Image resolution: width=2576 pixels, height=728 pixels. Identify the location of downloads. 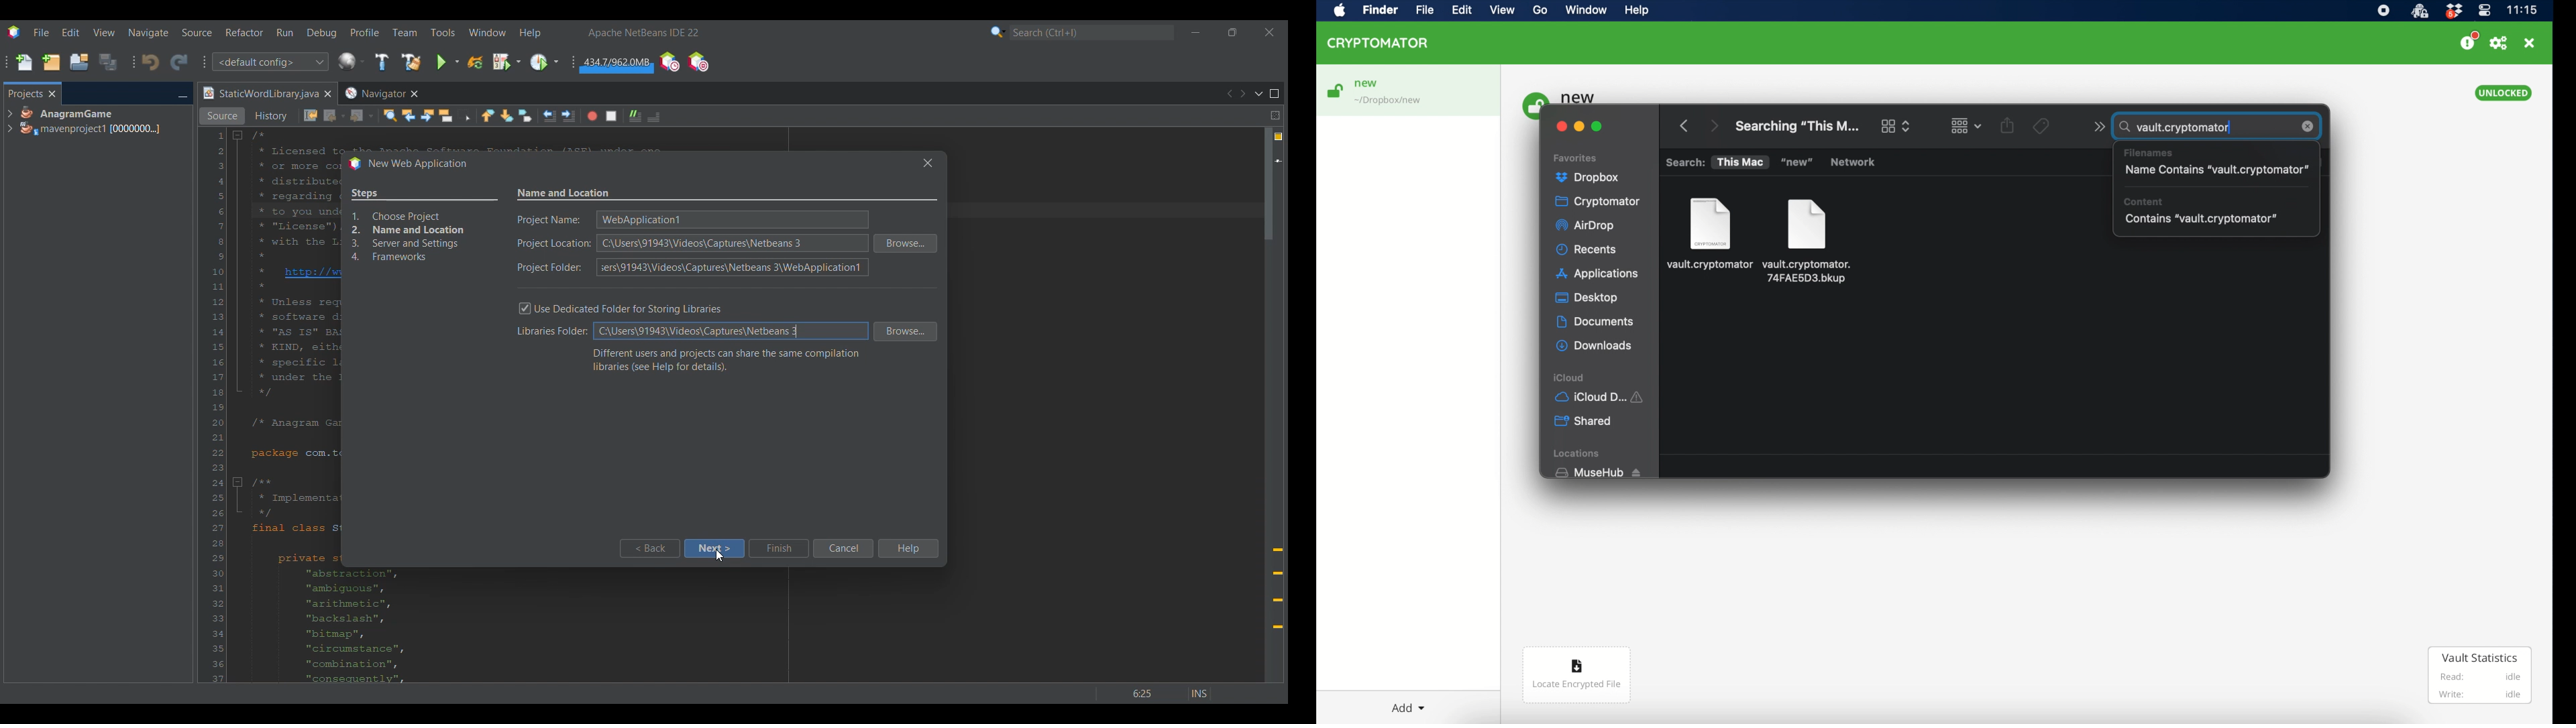
(1594, 346).